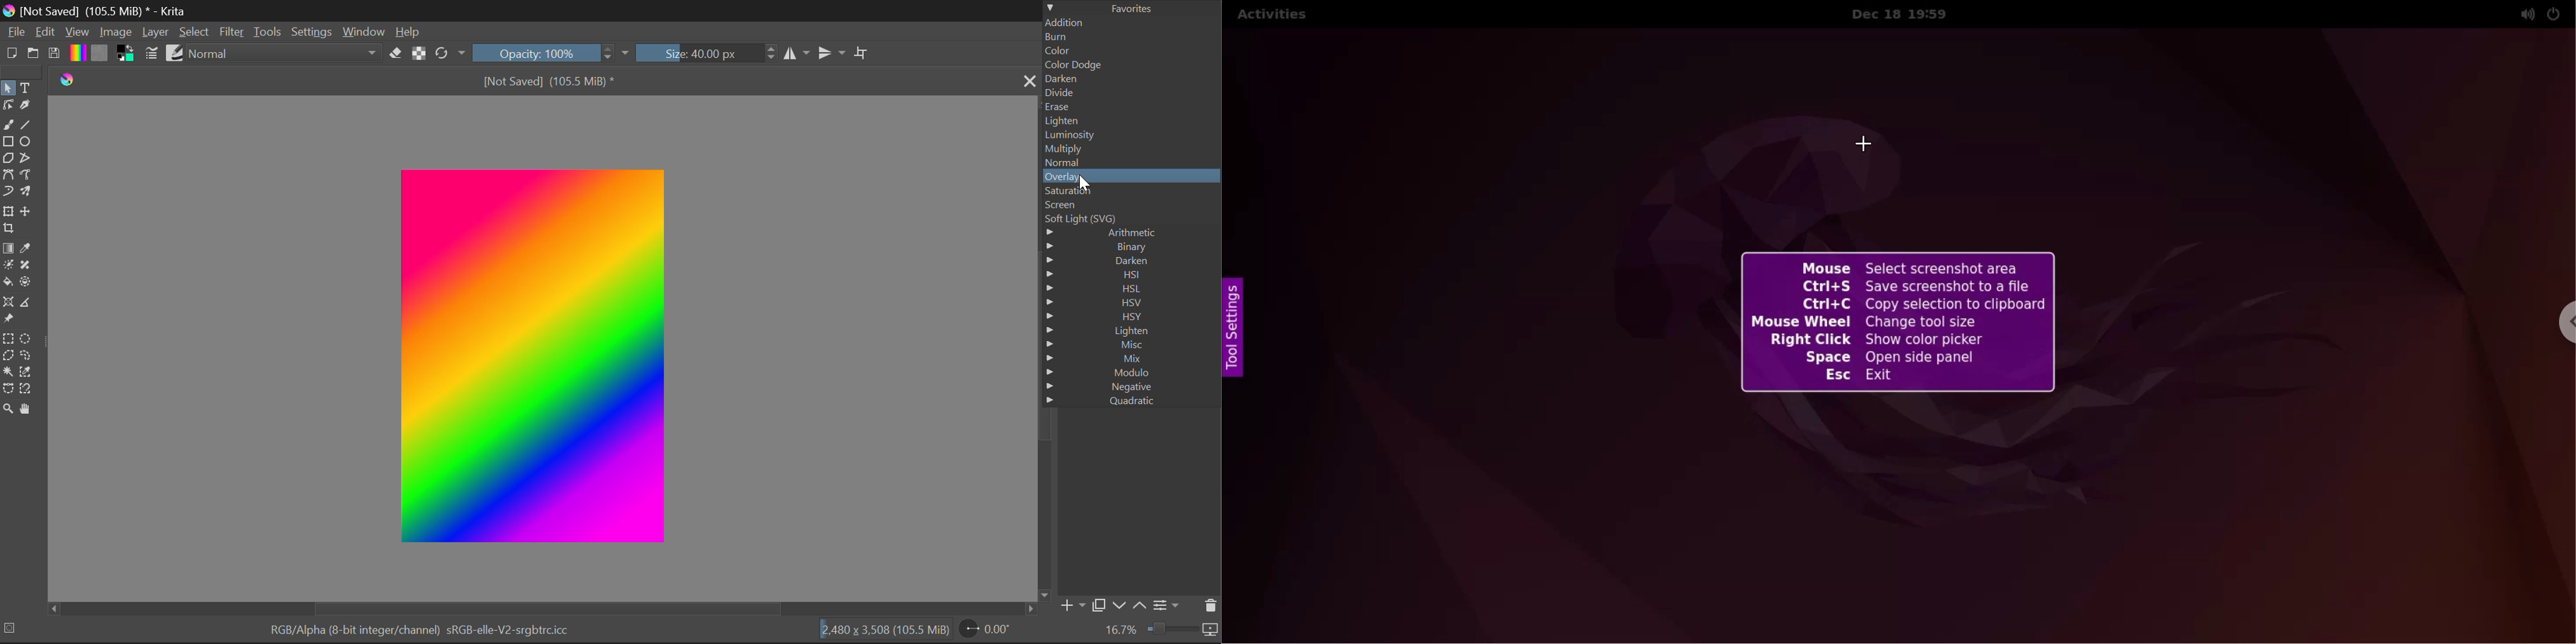  I want to click on Colors in use, so click(127, 54).